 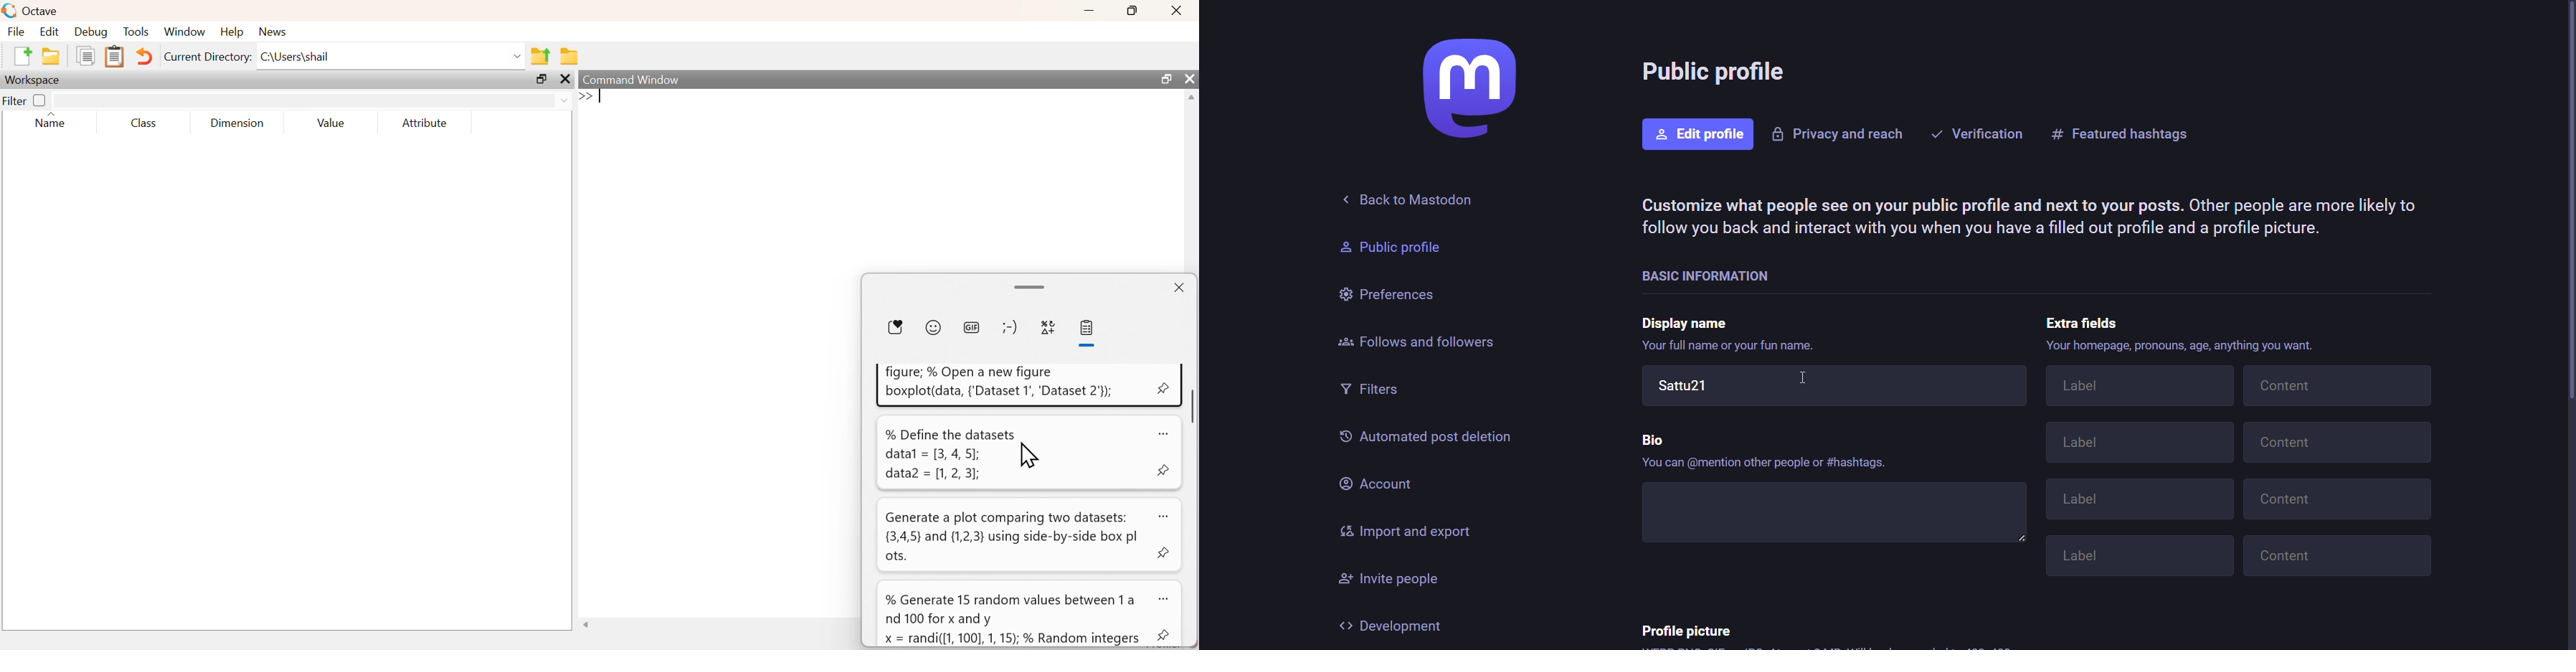 What do you see at coordinates (1177, 11) in the screenshot?
I see `close` at bounding box center [1177, 11].